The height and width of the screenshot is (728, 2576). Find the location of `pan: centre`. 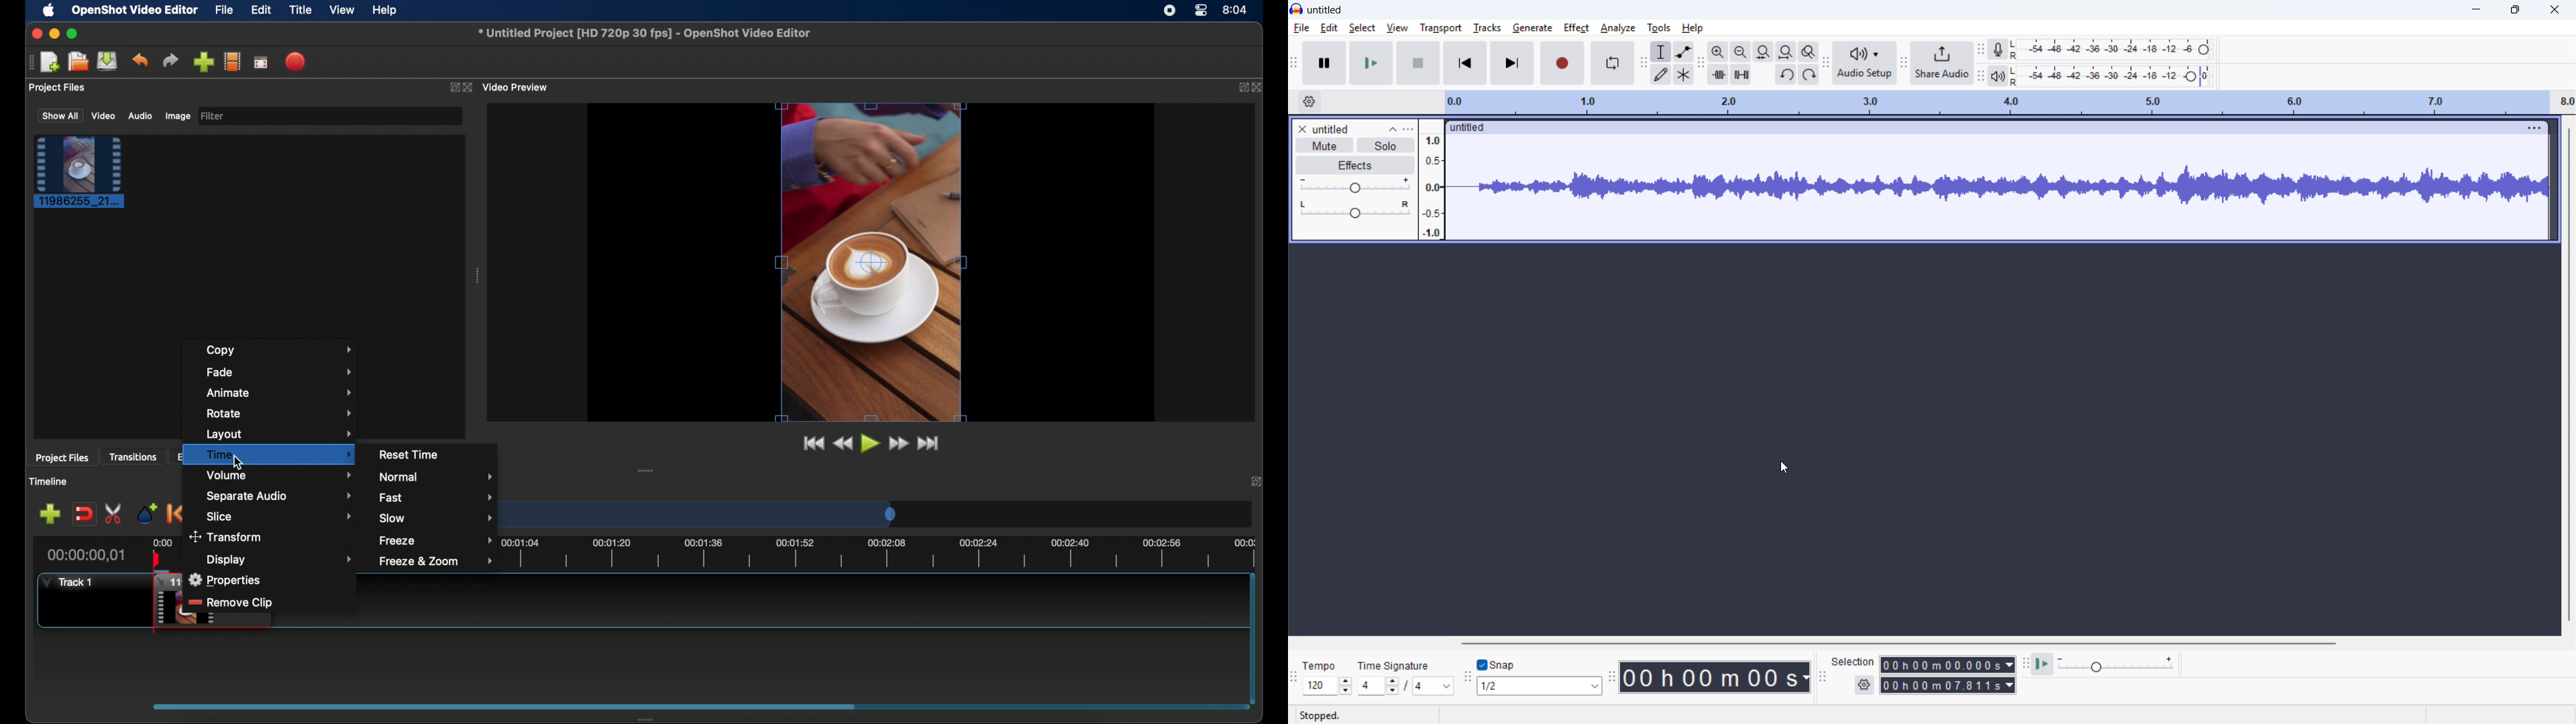

pan: centre is located at coordinates (1355, 209).